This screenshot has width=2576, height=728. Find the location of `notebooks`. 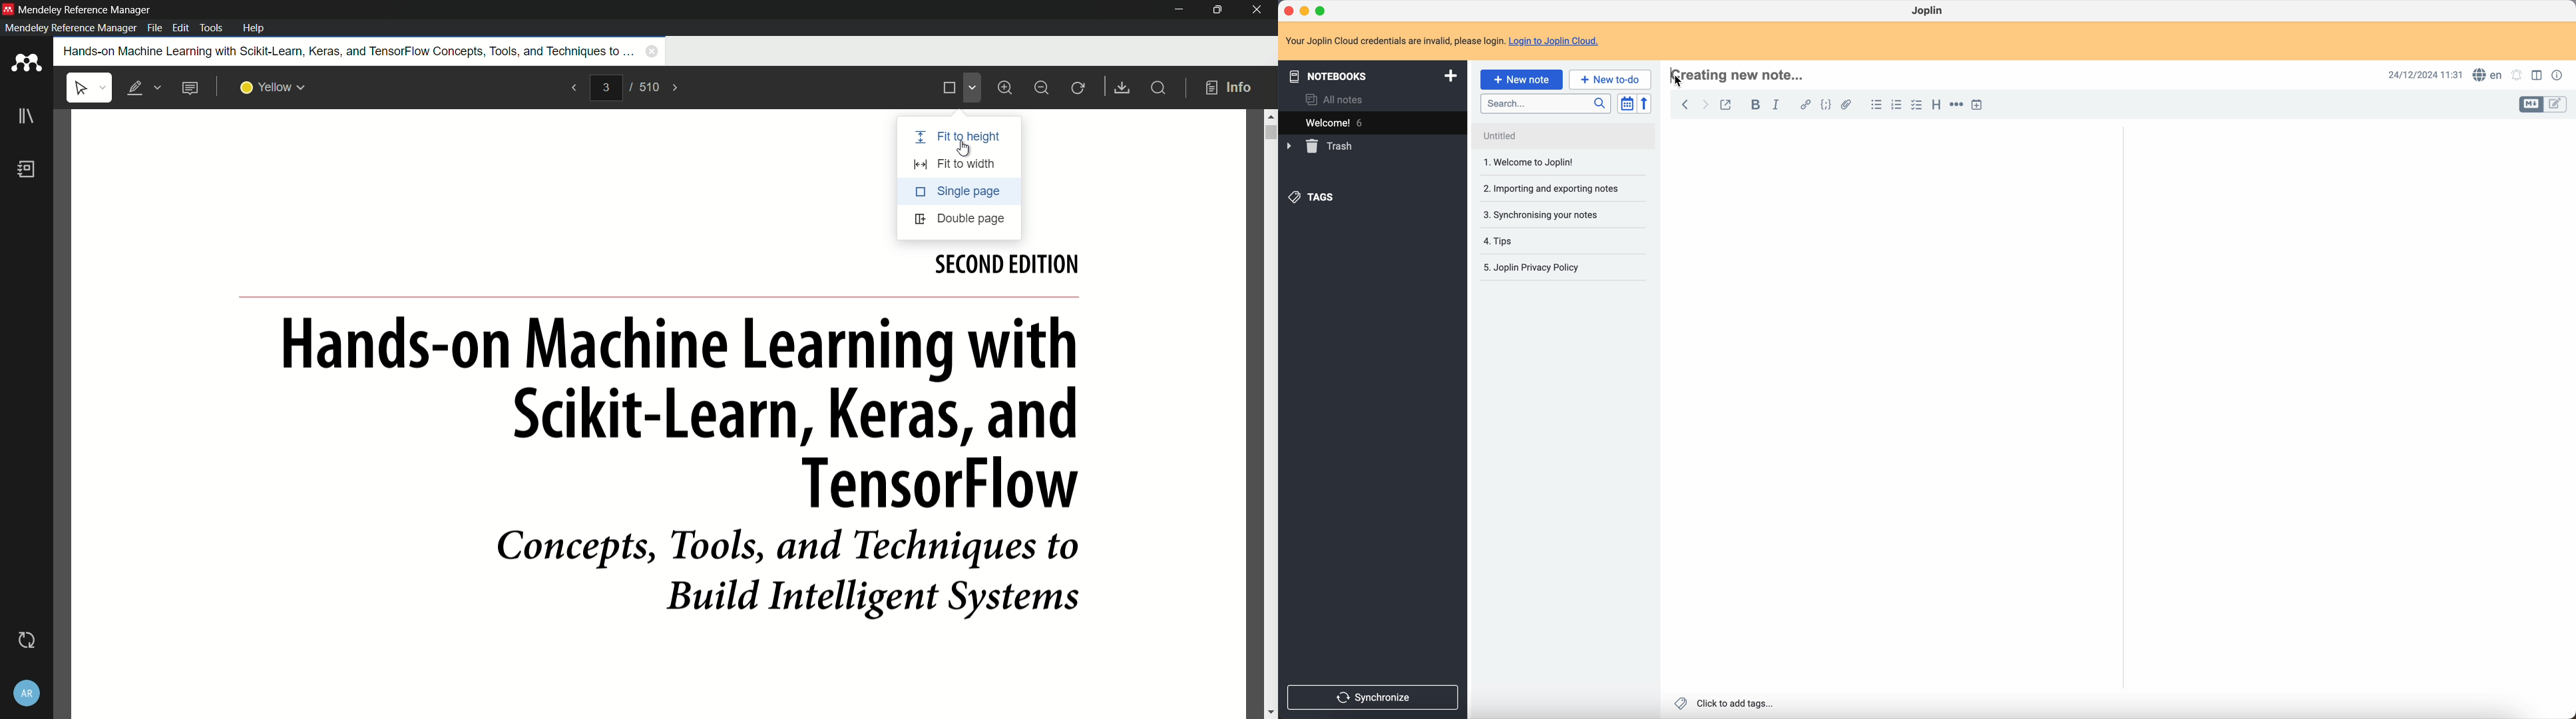

notebooks is located at coordinates (1370, 75).